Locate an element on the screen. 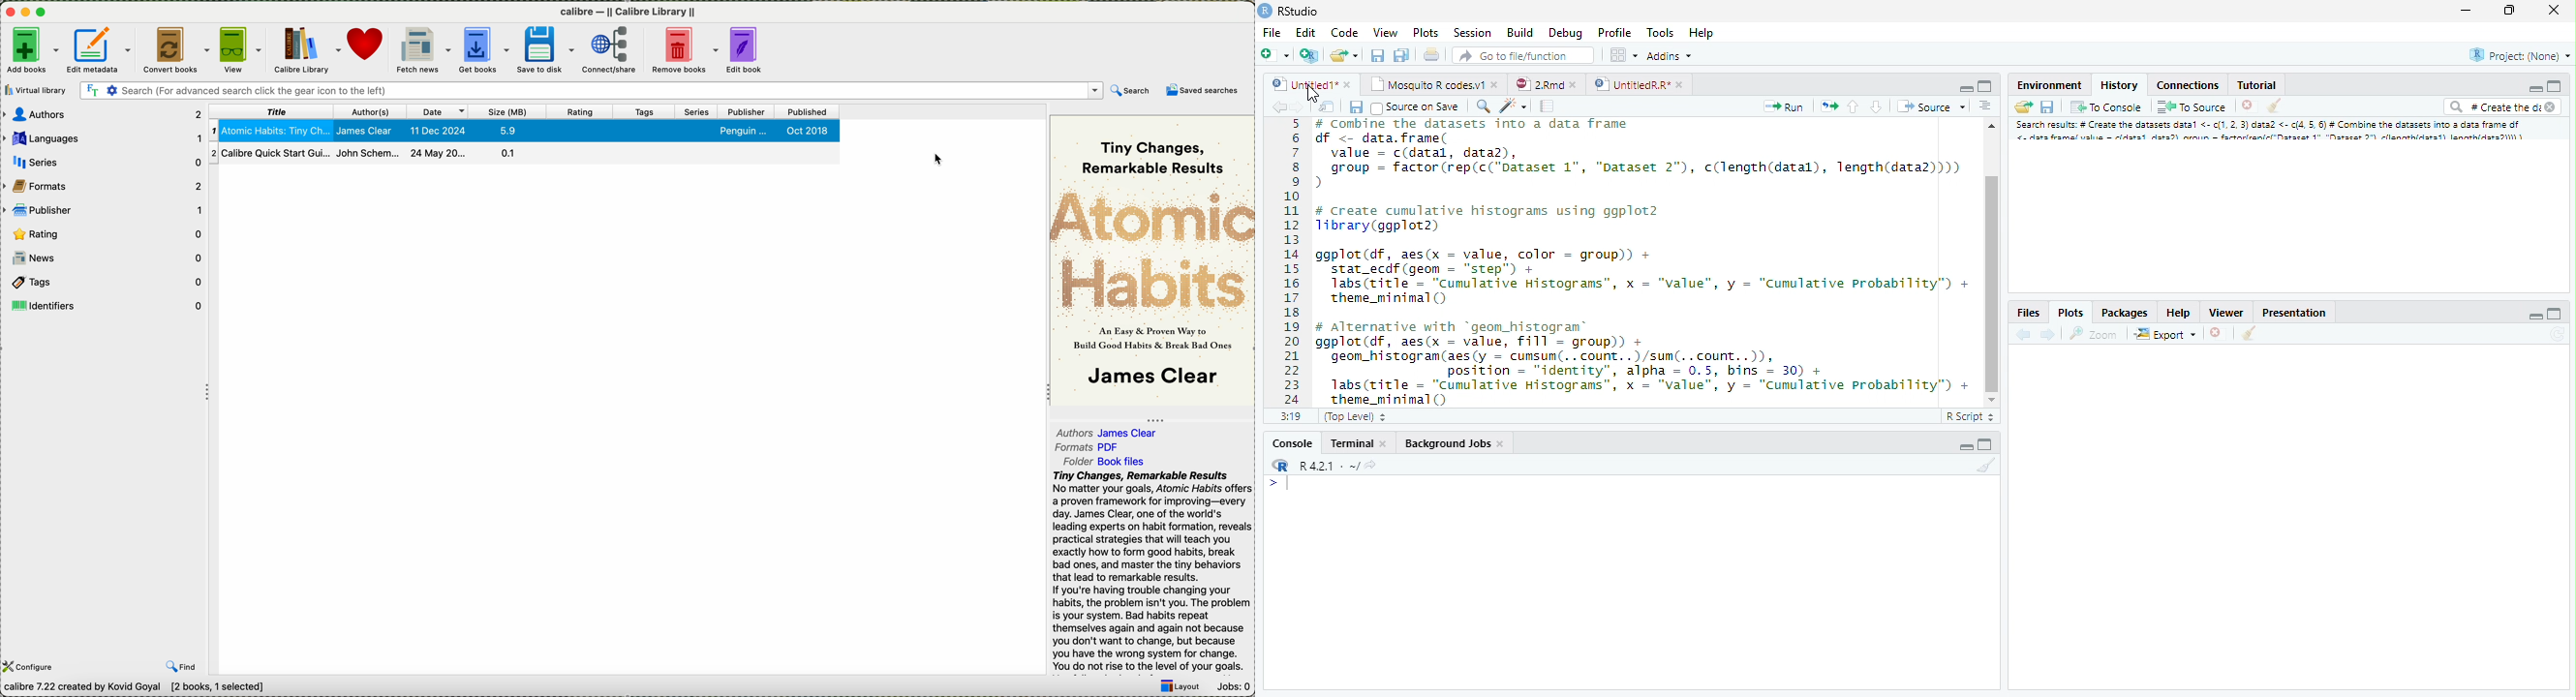  Next is located at coordinates (1297, 110).